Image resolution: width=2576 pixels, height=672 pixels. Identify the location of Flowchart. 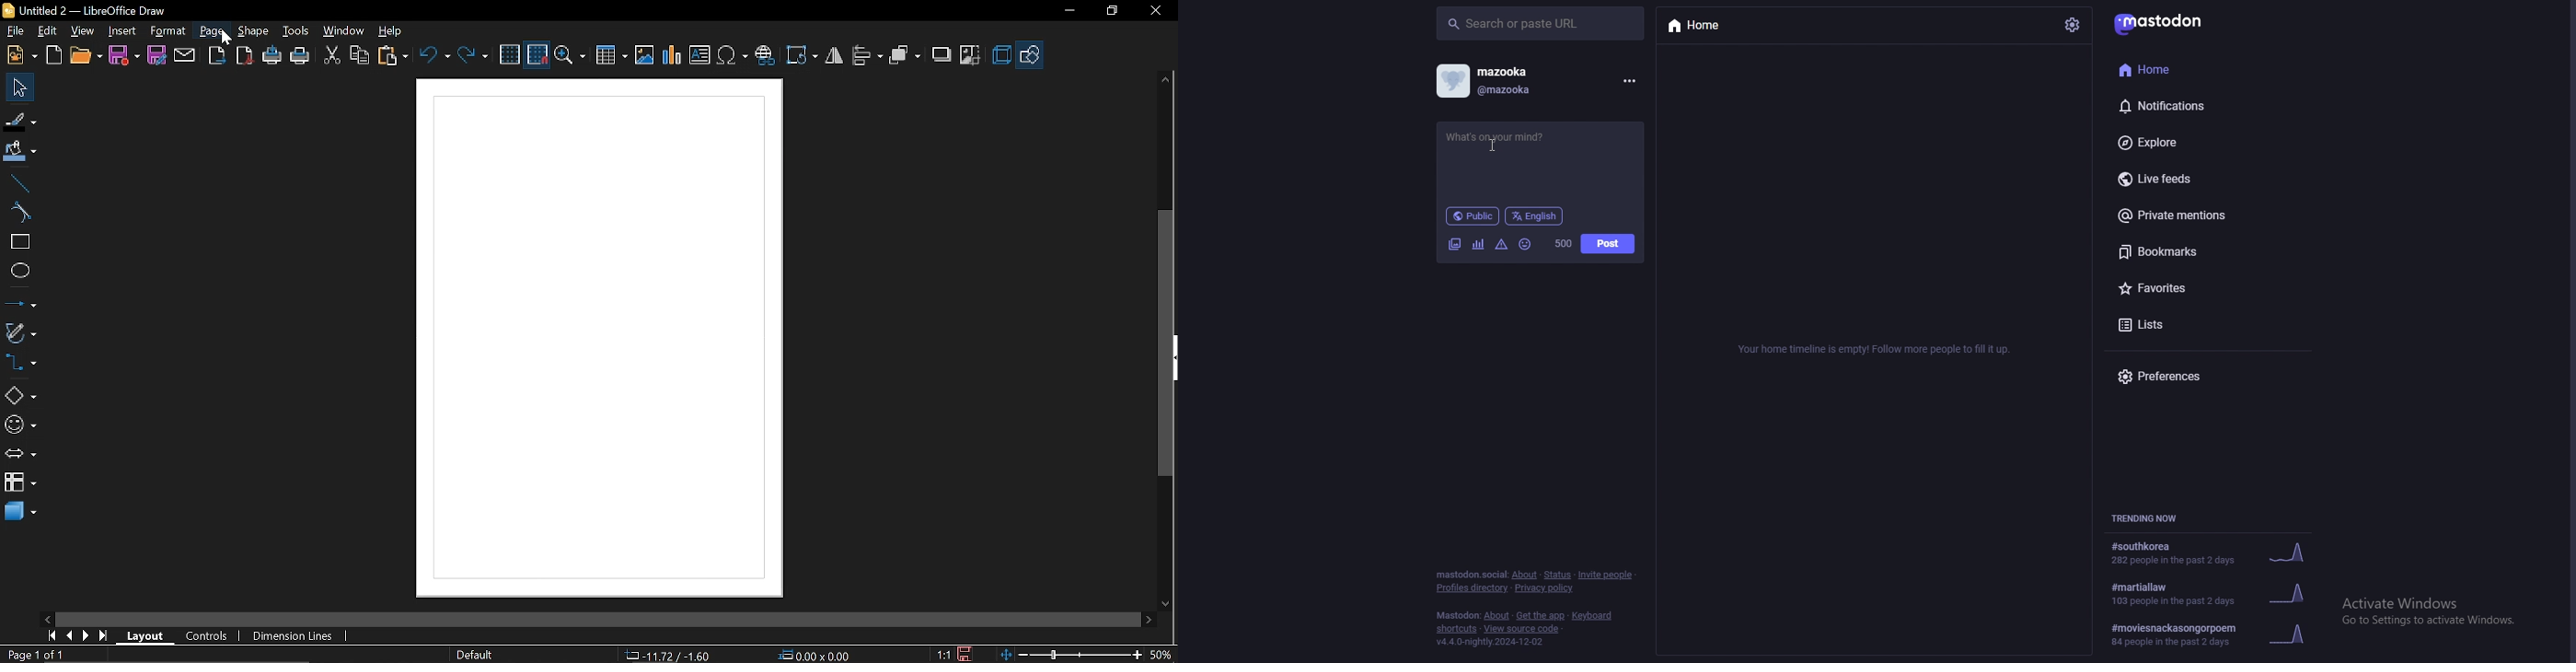
(18, 481).